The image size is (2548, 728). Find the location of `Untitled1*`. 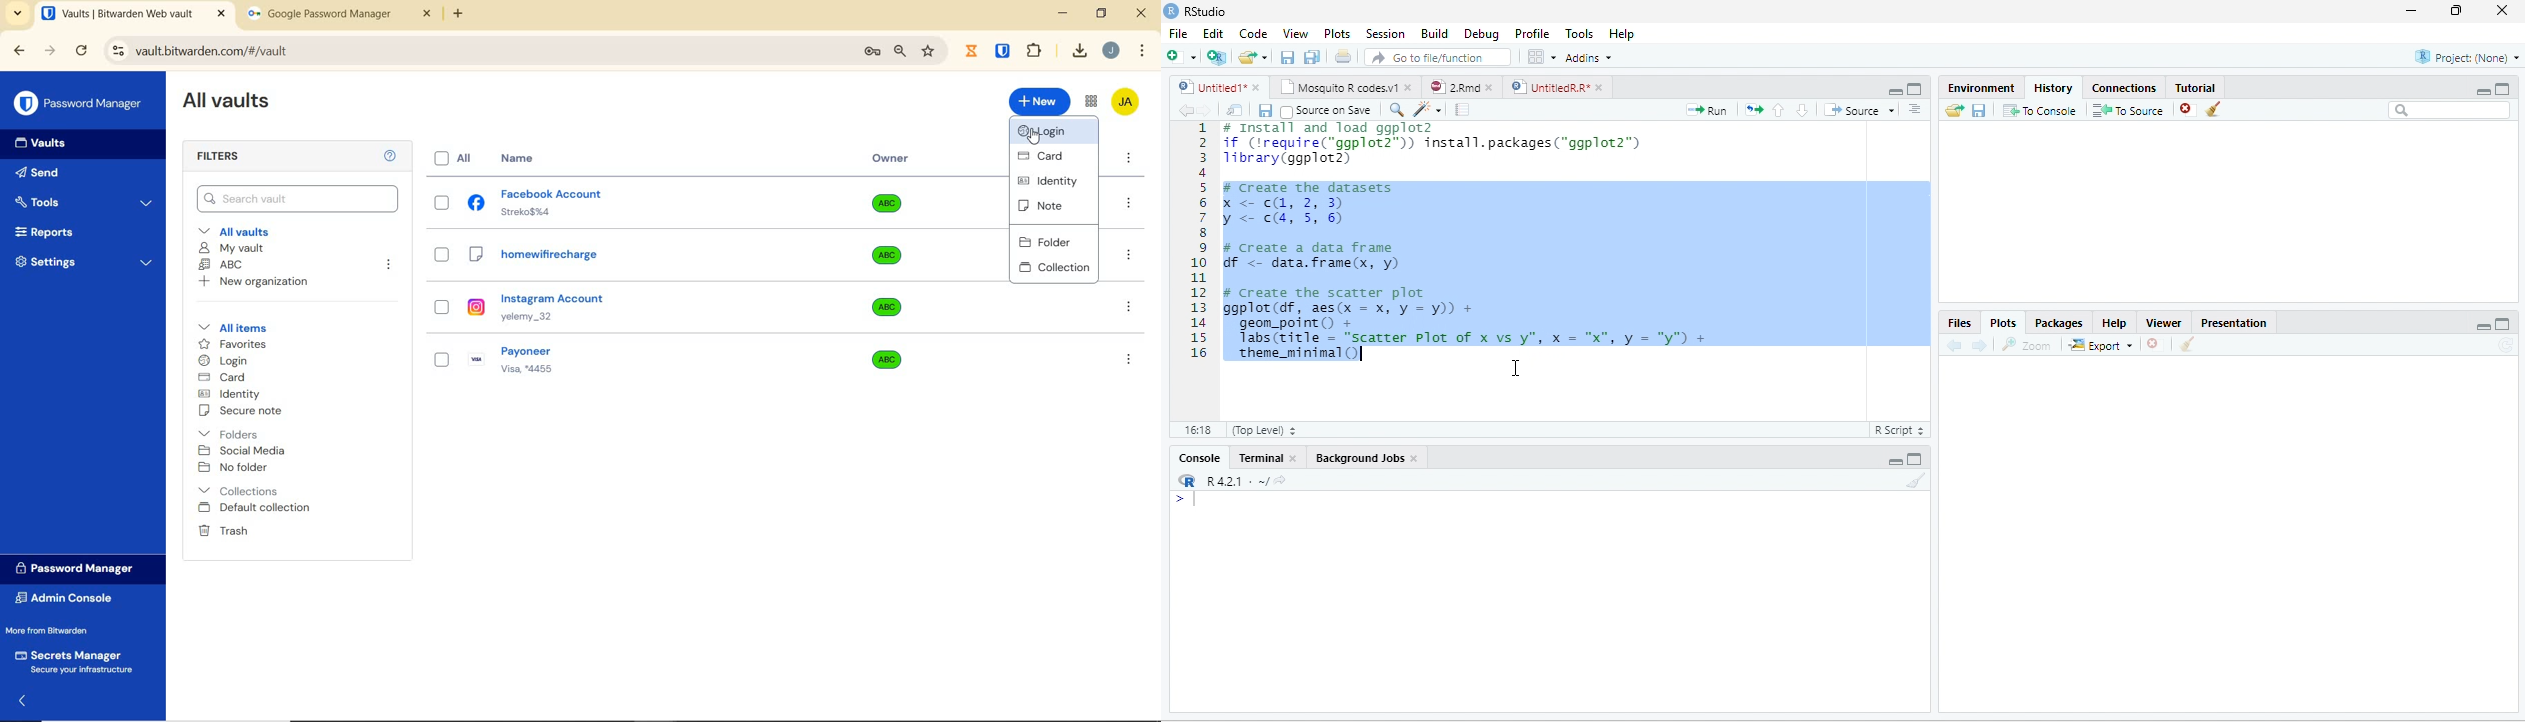

Untitled1* is located at coordinates (1209, 87).